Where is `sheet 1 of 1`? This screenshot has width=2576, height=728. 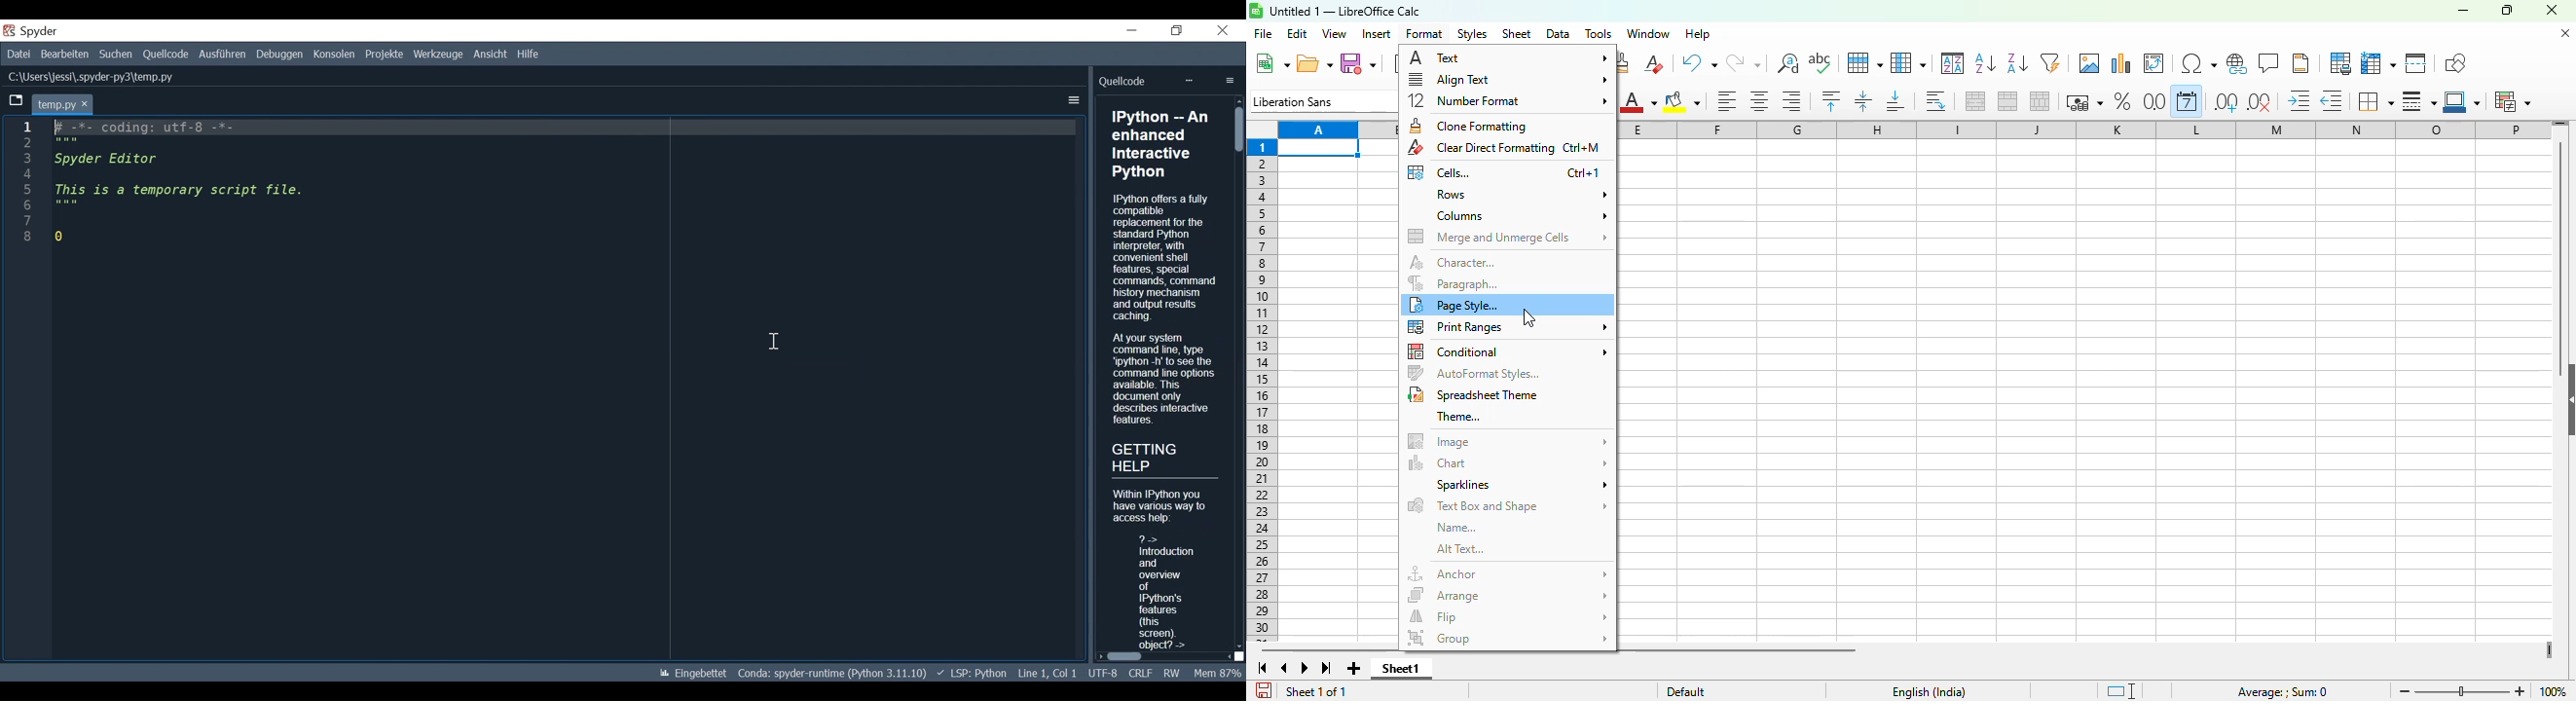
sheet 1 of 1 is located at coordinates (1314, 691).